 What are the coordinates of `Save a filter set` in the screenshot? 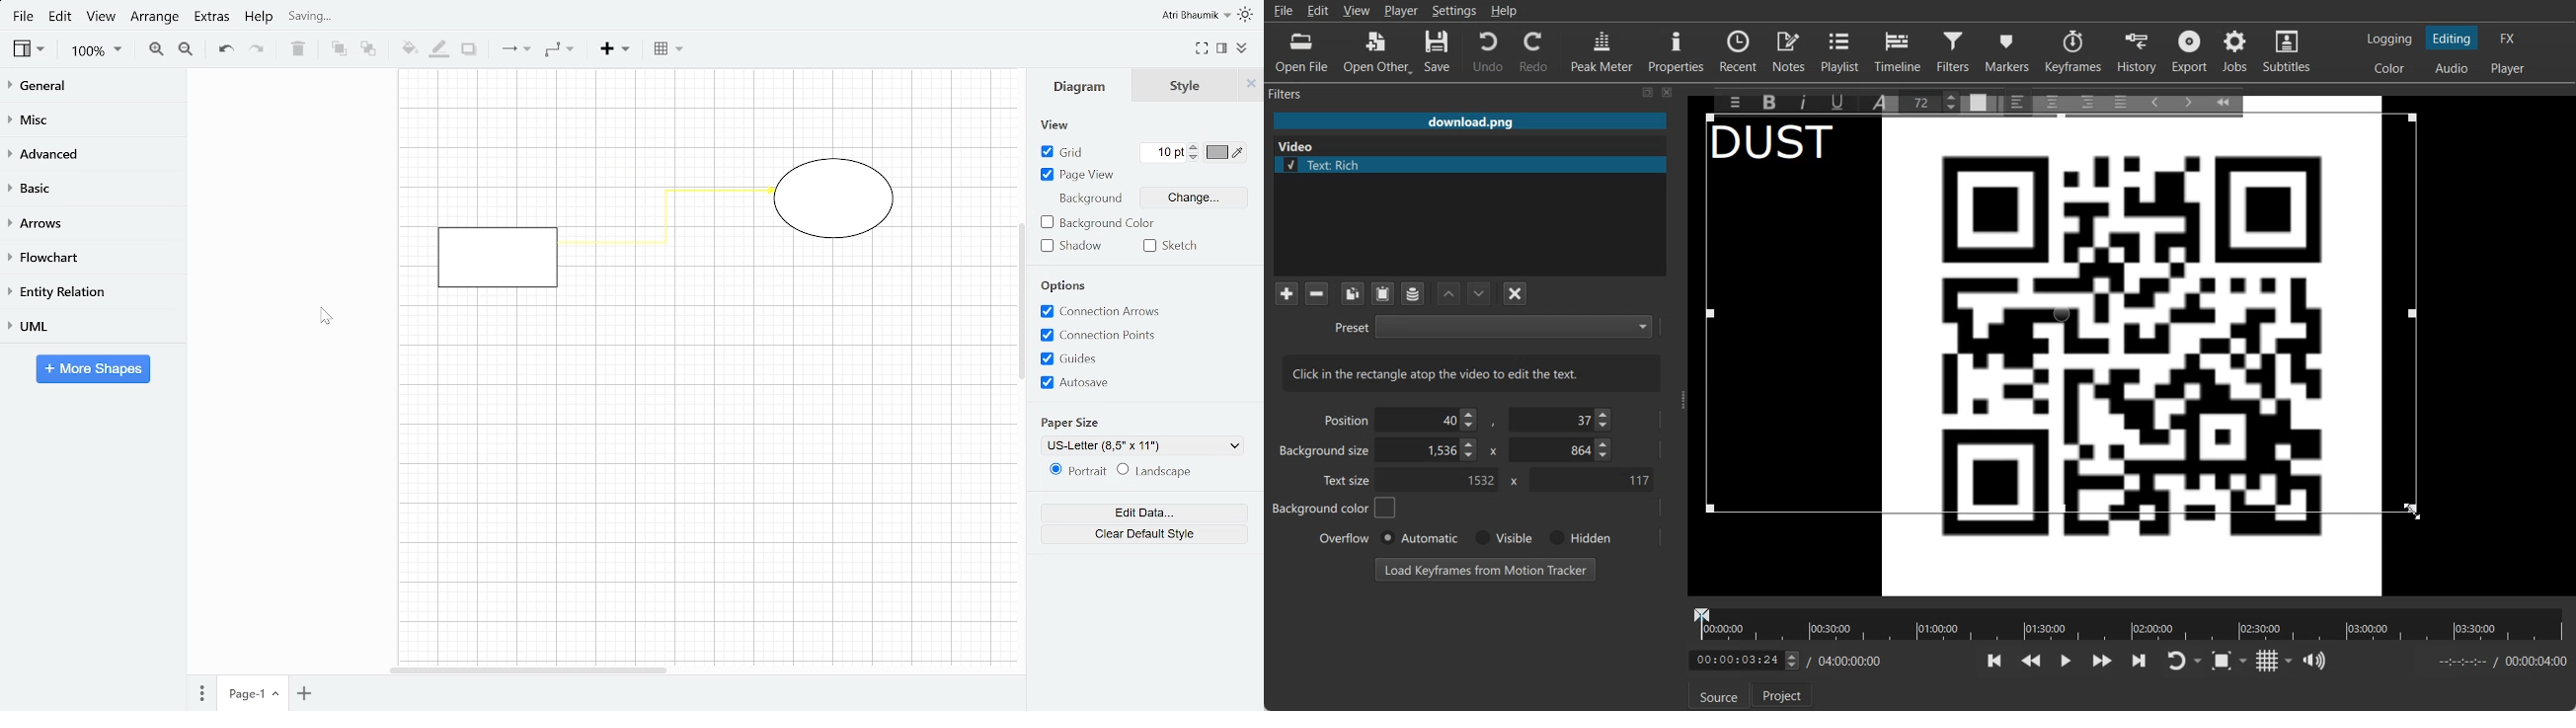 It's located at (1412, 294).